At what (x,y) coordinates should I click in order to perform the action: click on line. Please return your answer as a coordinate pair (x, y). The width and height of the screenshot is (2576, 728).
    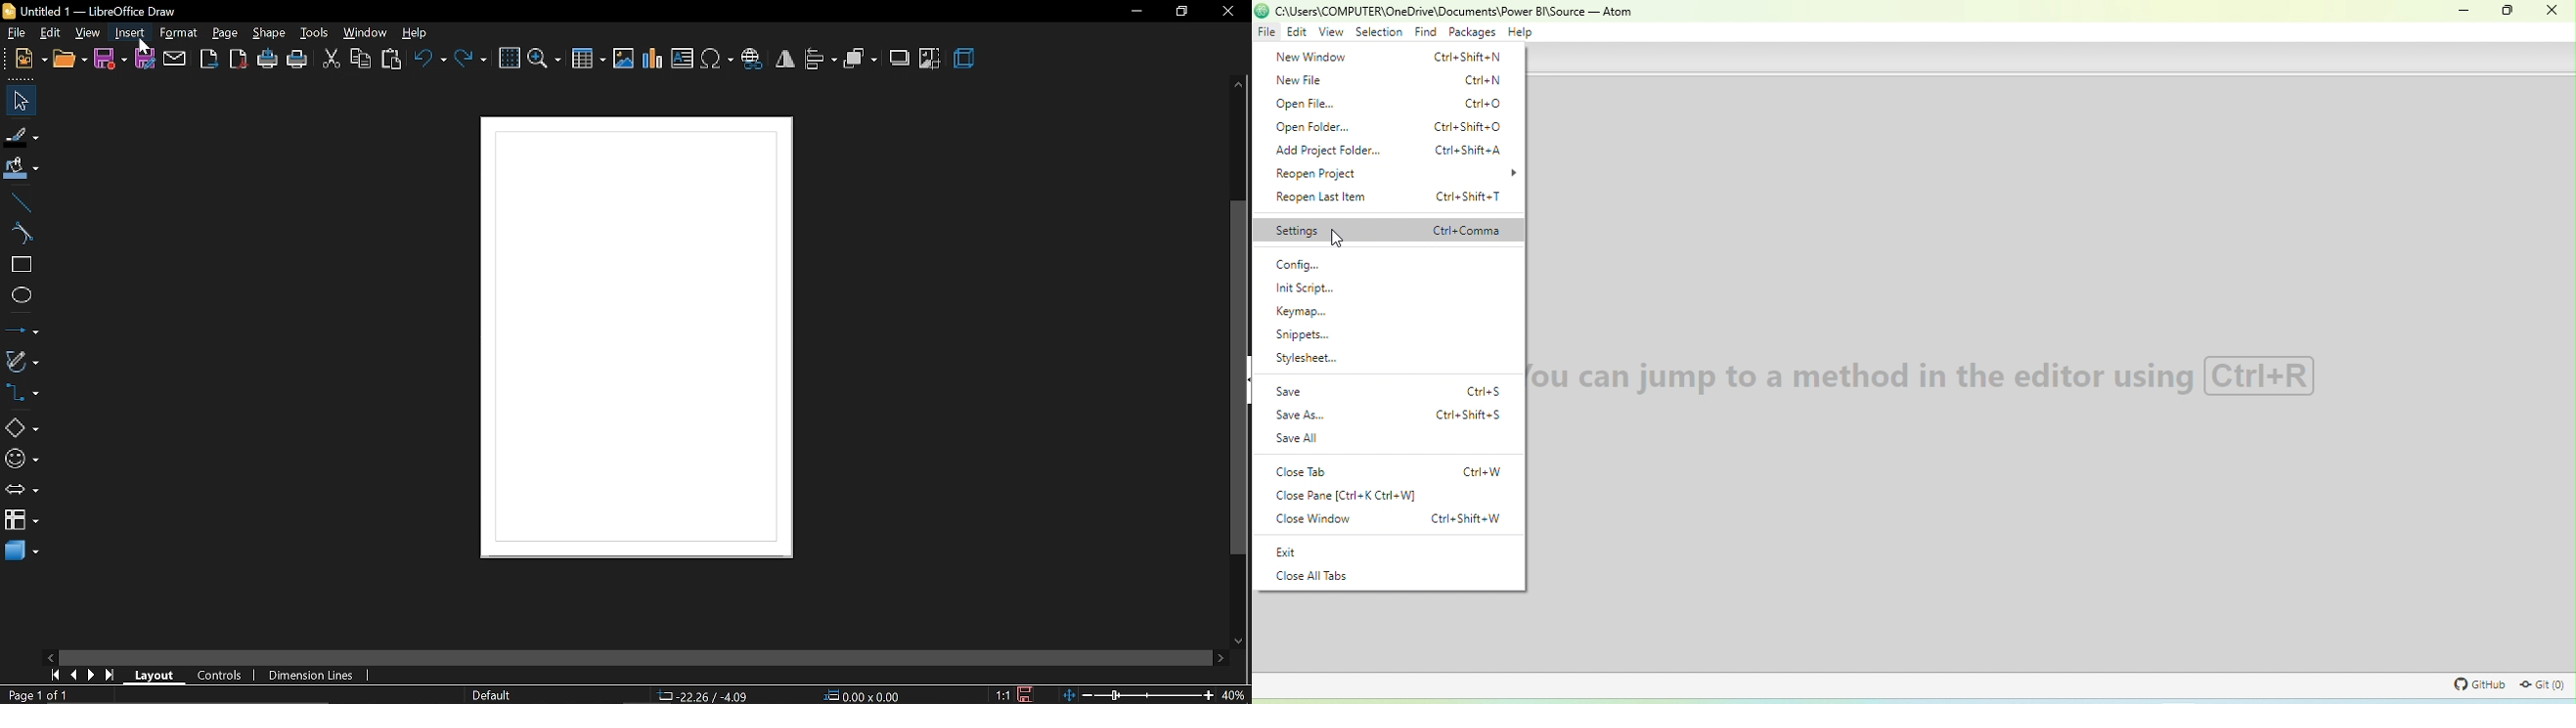
    Looking at the image, I should click on (18, 201).